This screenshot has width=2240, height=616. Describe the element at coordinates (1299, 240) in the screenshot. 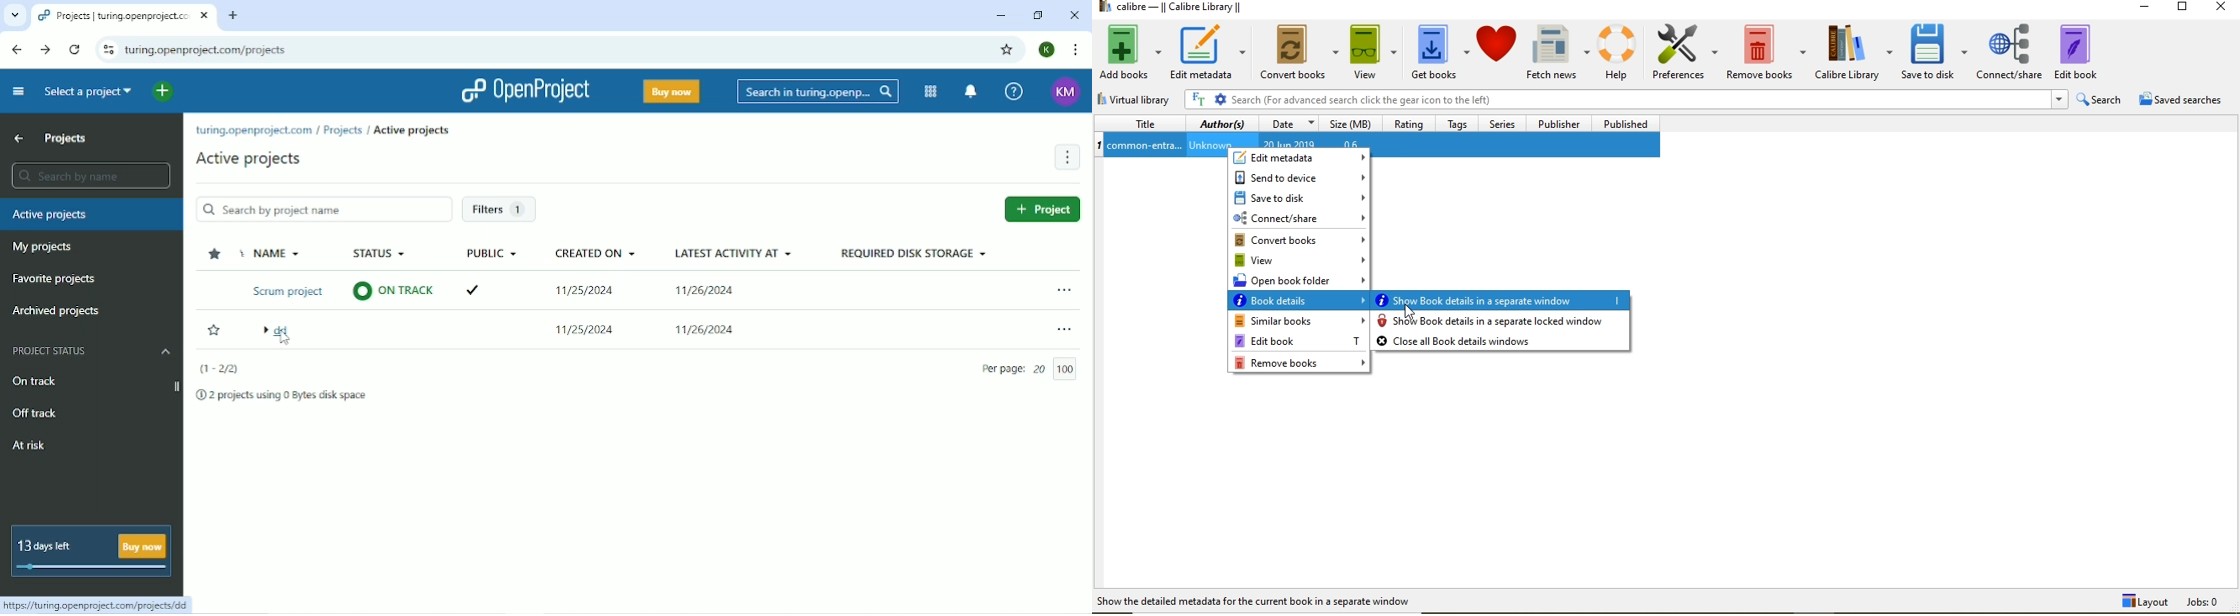

I see `convert books` at that location.